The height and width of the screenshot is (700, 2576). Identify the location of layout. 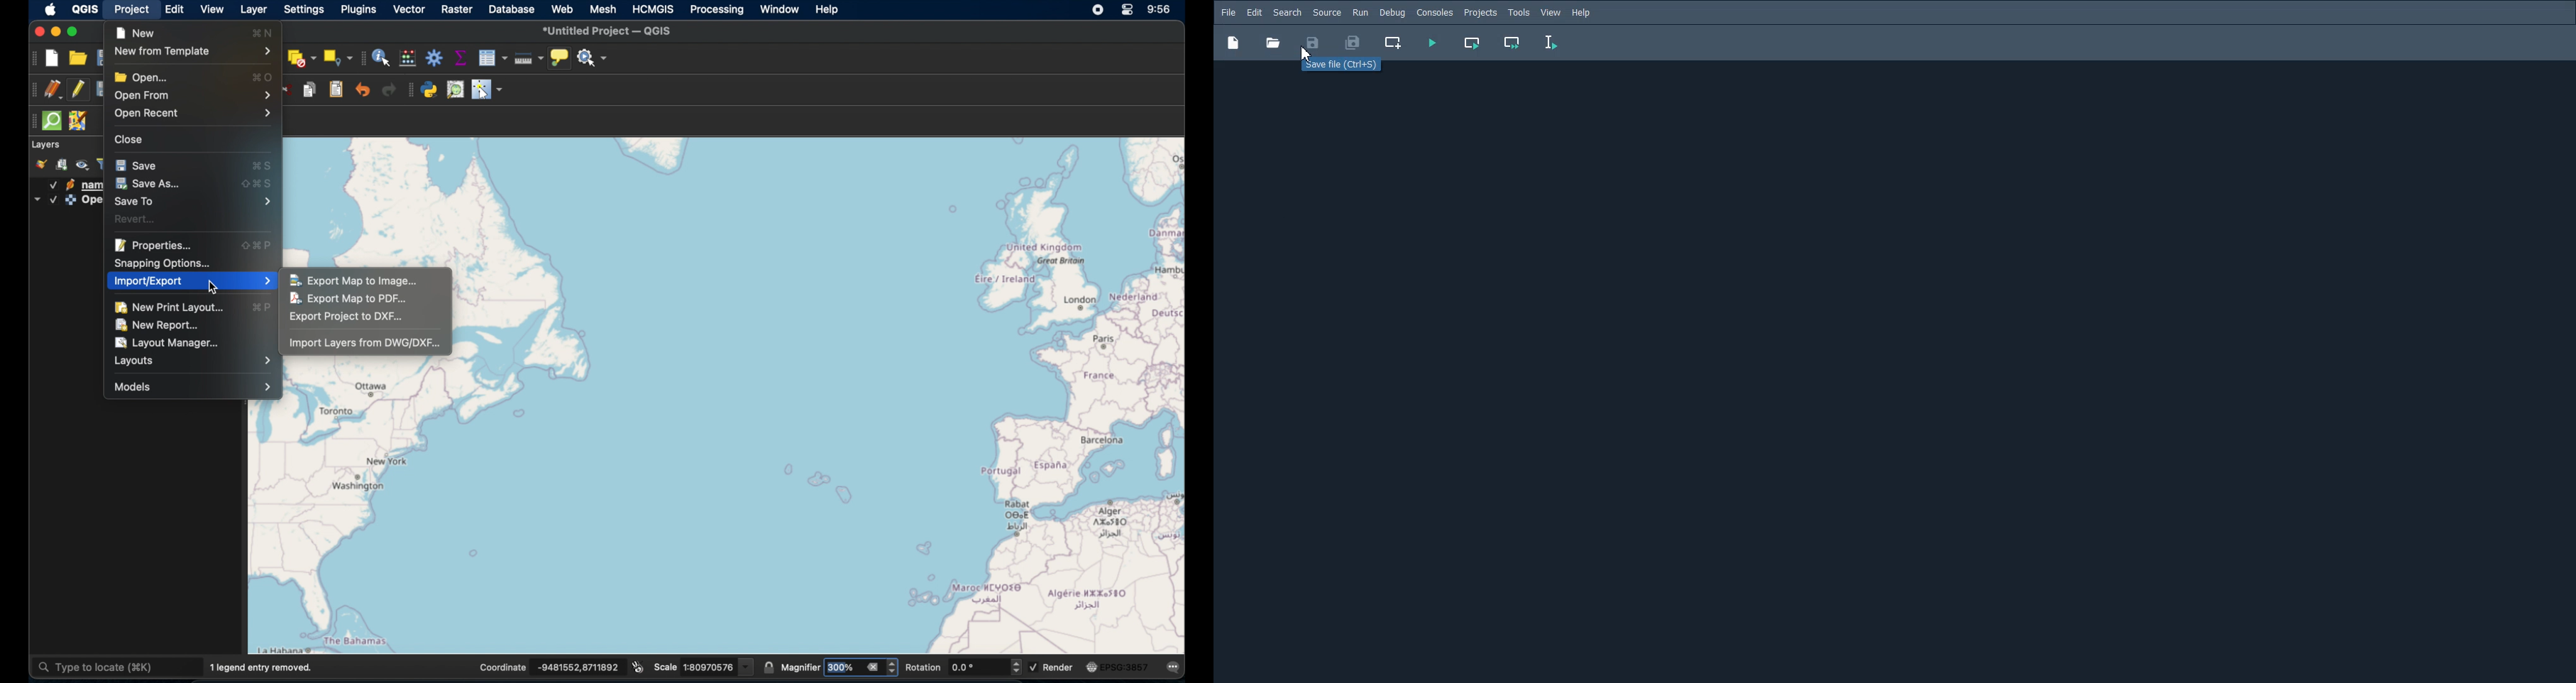
(194, 361).